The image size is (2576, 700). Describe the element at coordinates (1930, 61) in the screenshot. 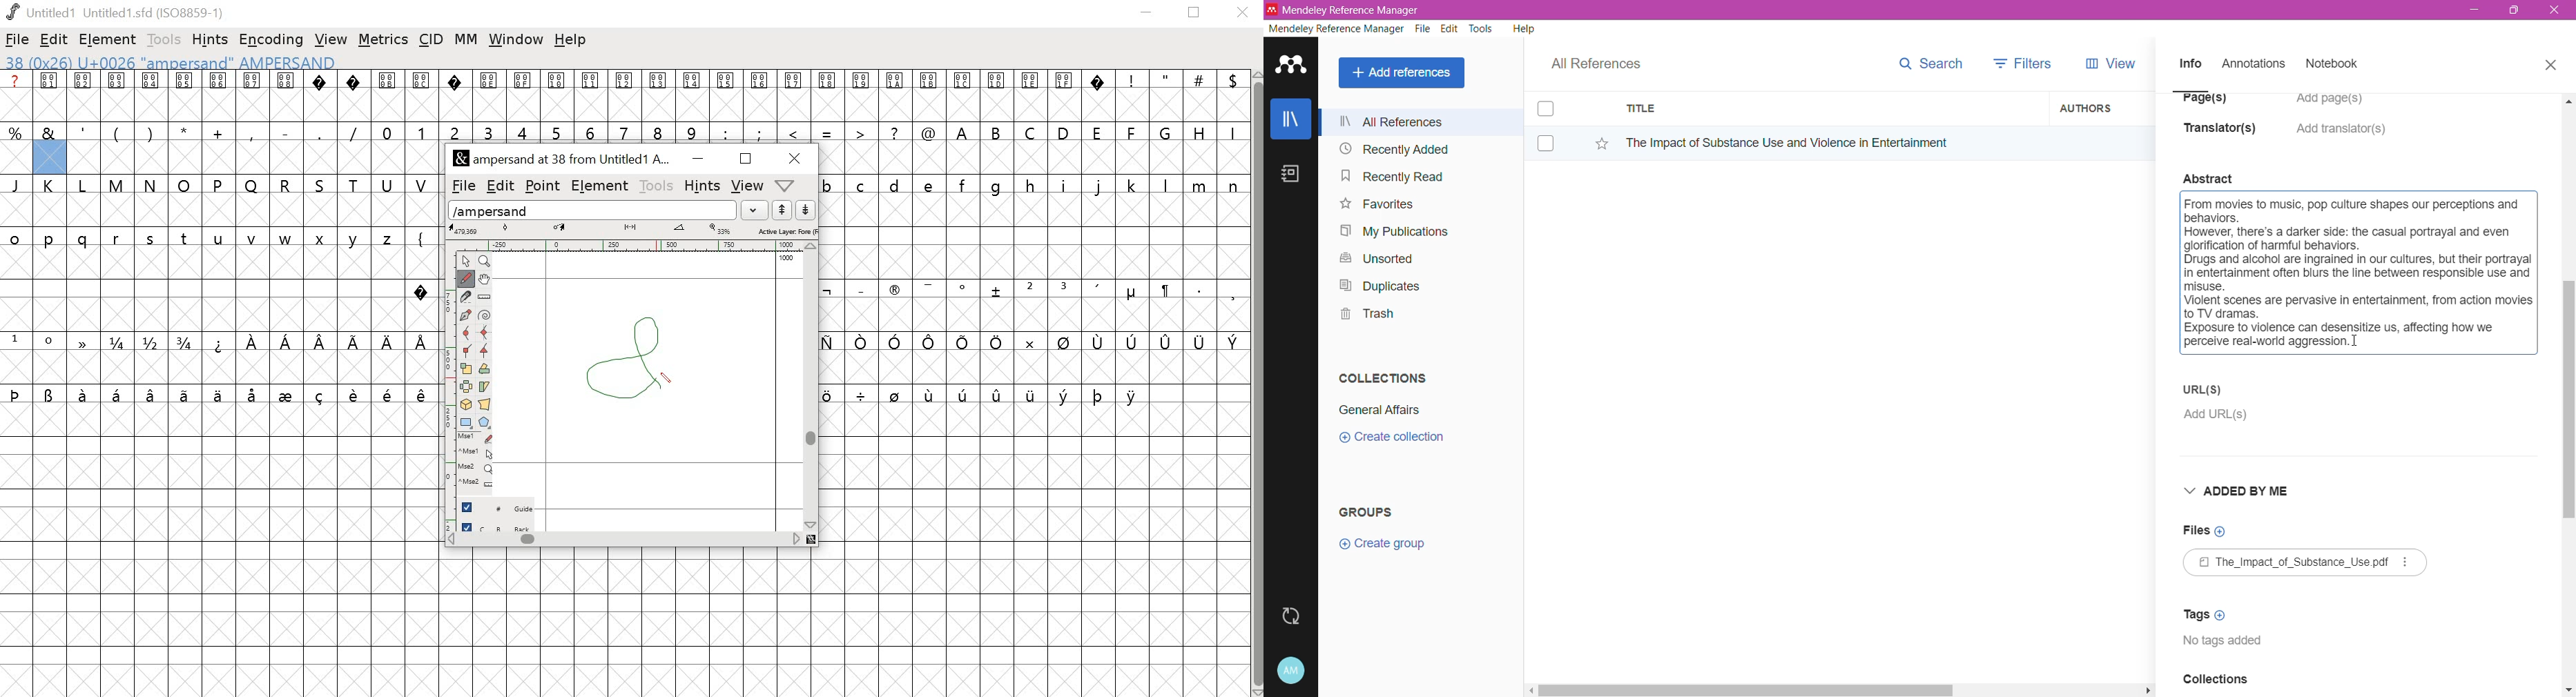

I see `Search` at that location.